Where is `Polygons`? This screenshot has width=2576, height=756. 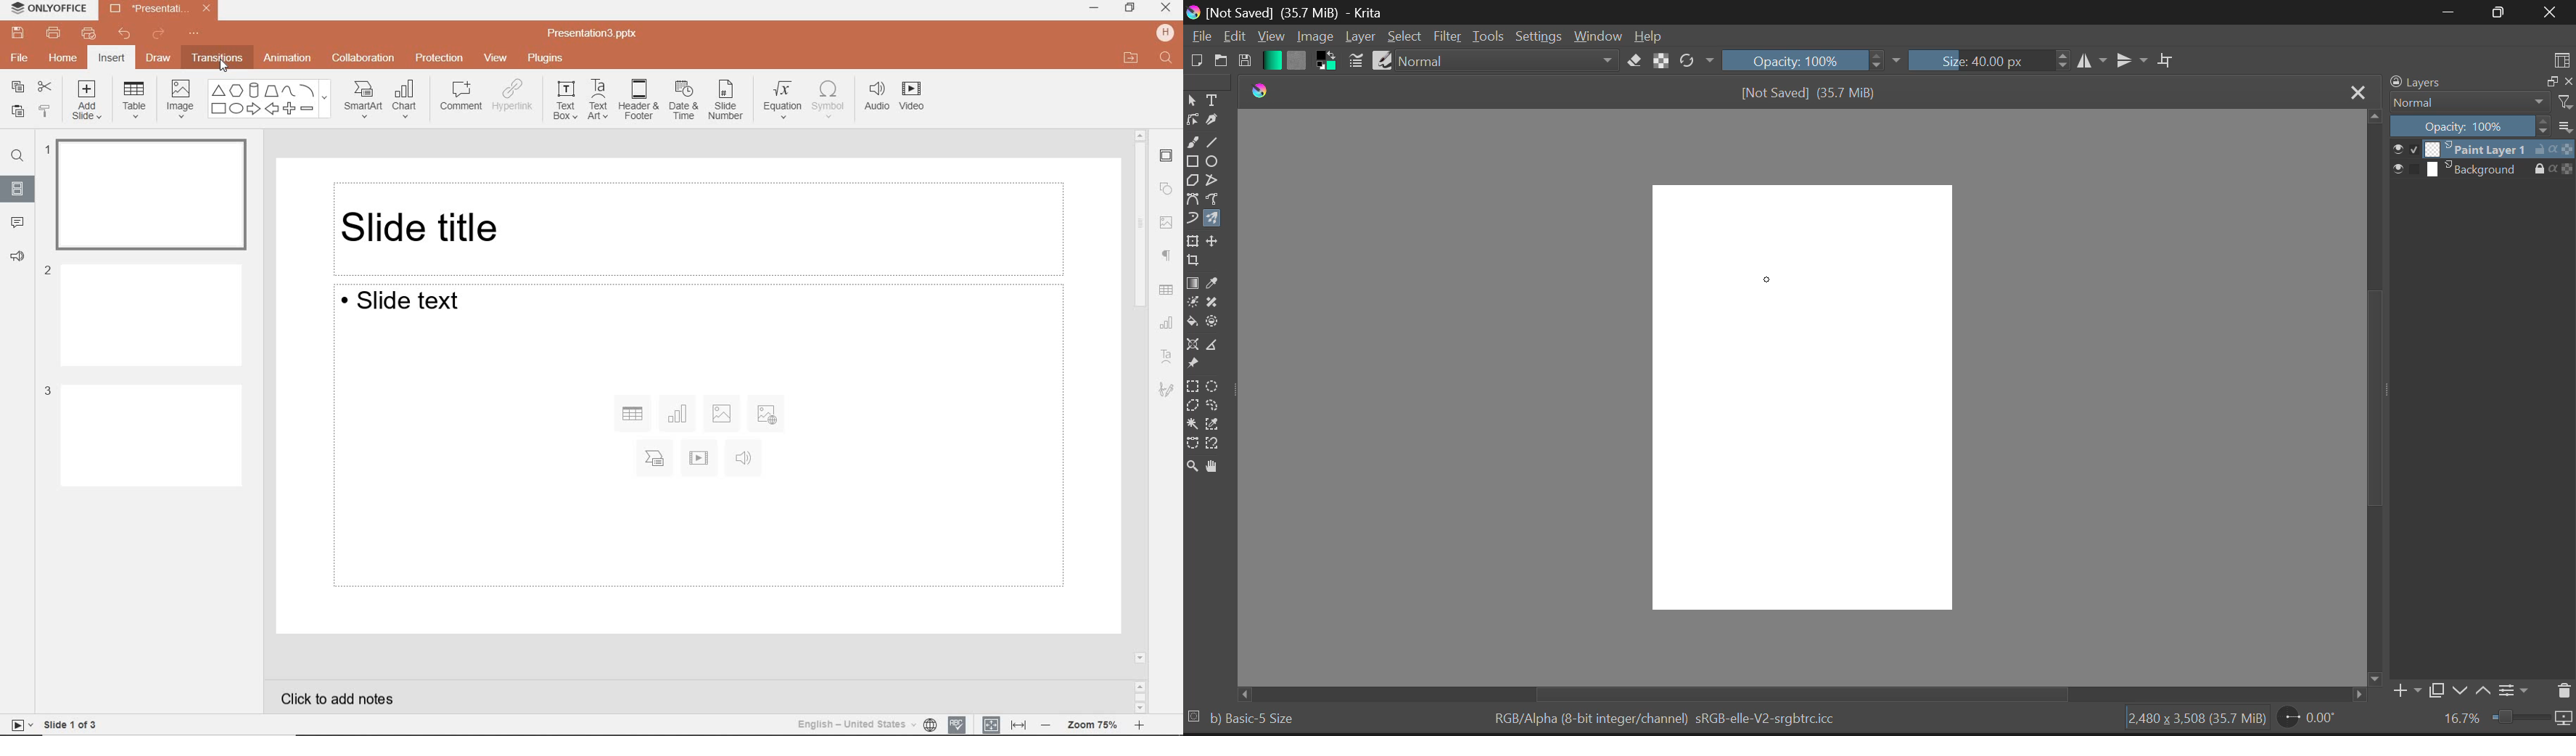 Polygons is located at coordinates (1192, 179).